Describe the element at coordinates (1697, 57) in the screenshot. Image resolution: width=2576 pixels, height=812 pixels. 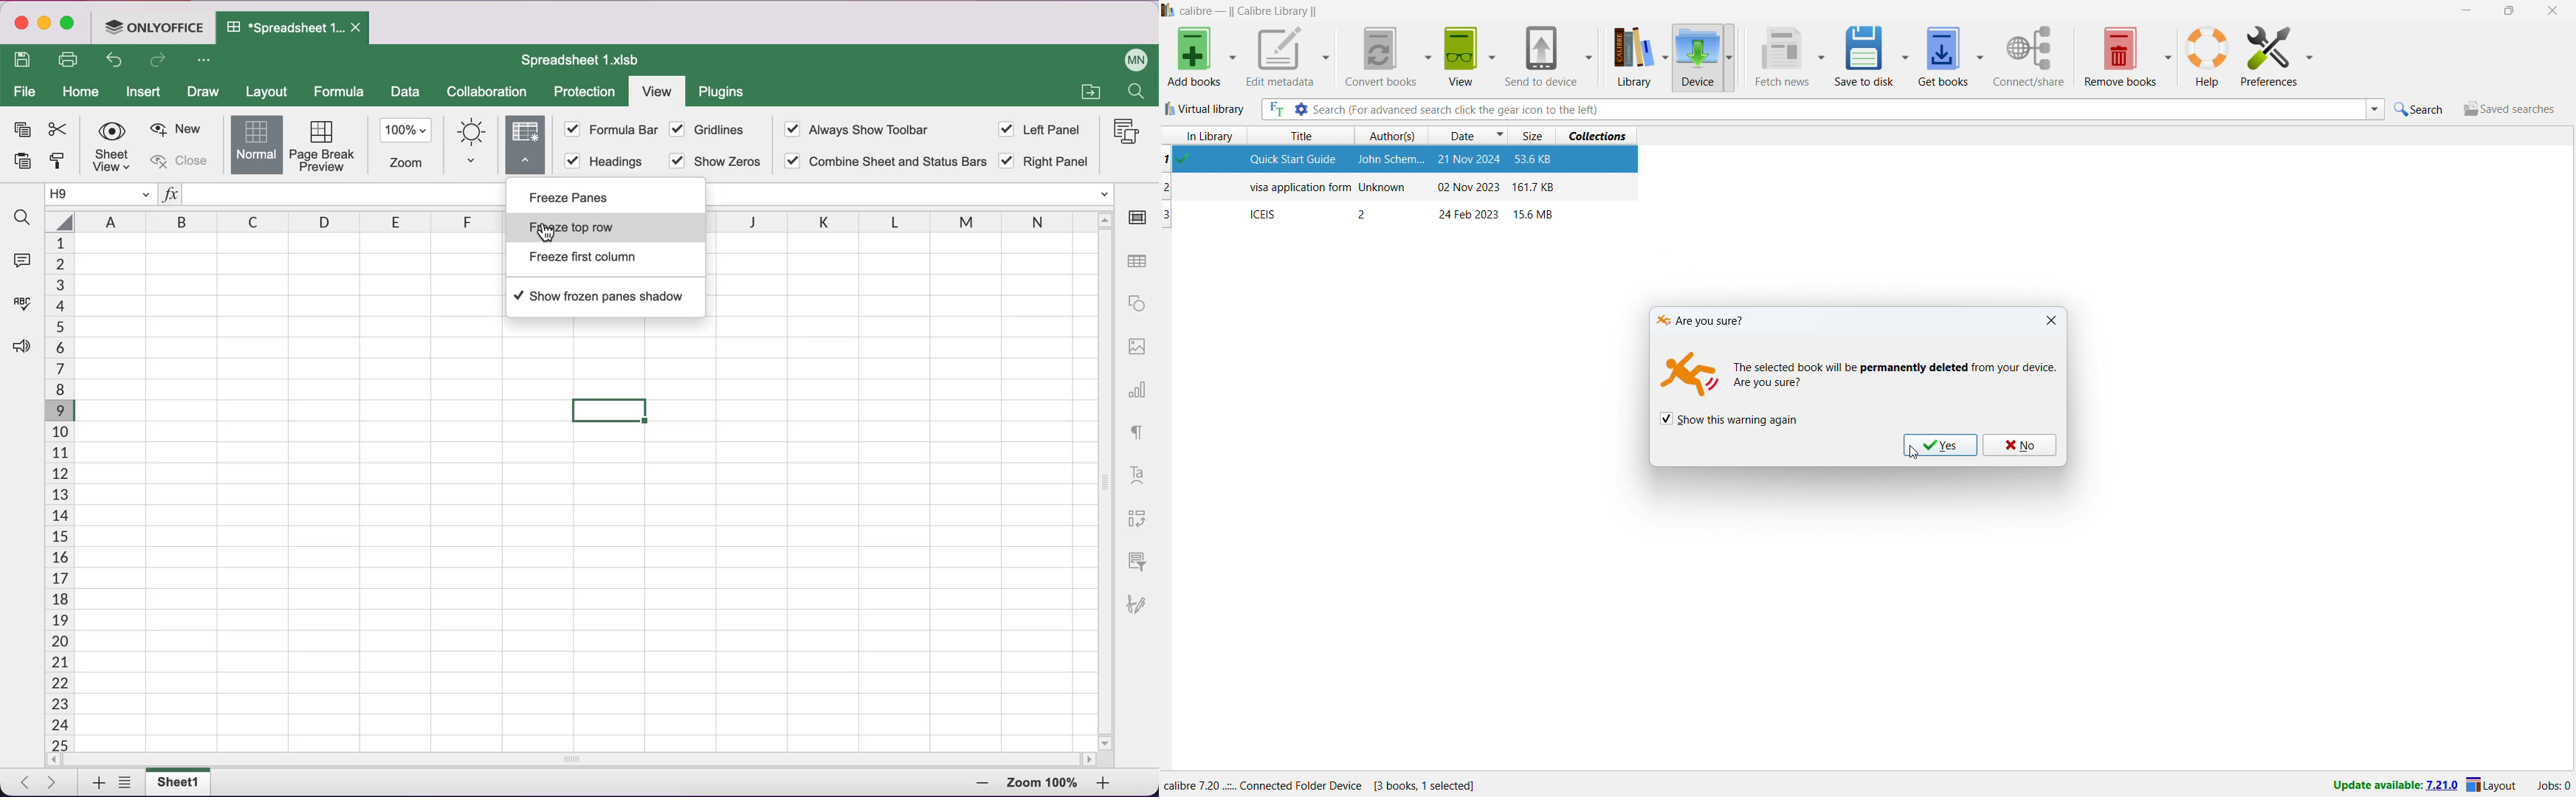
I see `device` at that location.